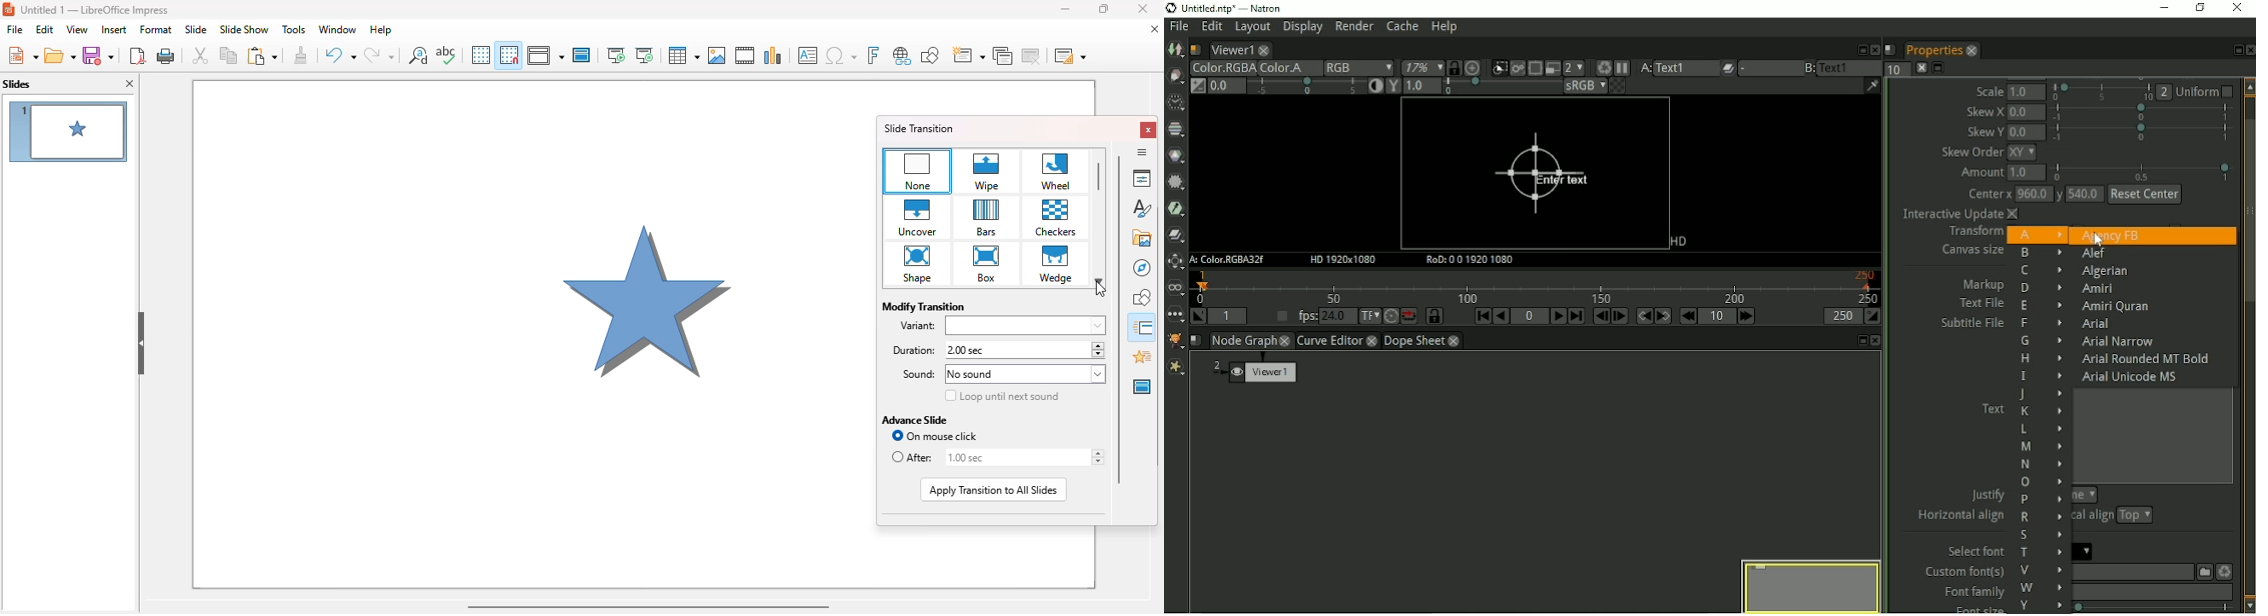  What do you see at coordinates (78, 29) in the screenshot?
I see `view` at bounding box center [78, 29].